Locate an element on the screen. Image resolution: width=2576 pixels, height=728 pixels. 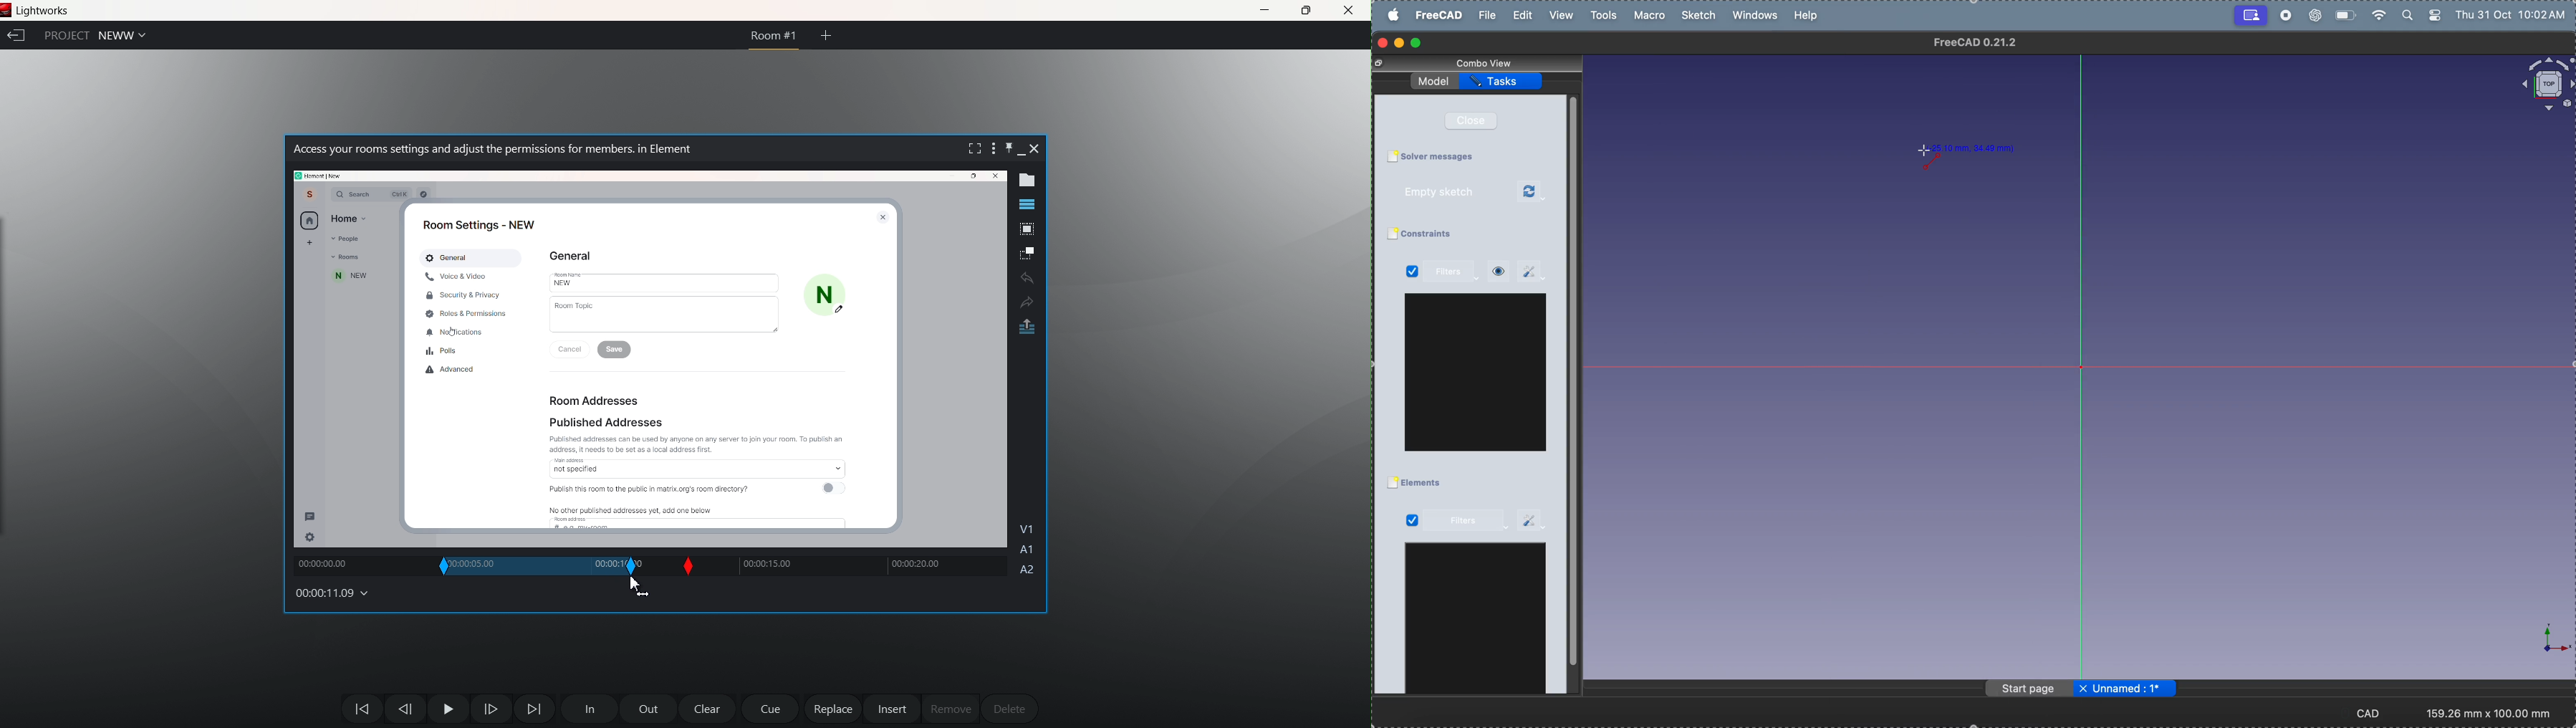
Pause Play Button is located at coordinates (446, 709).